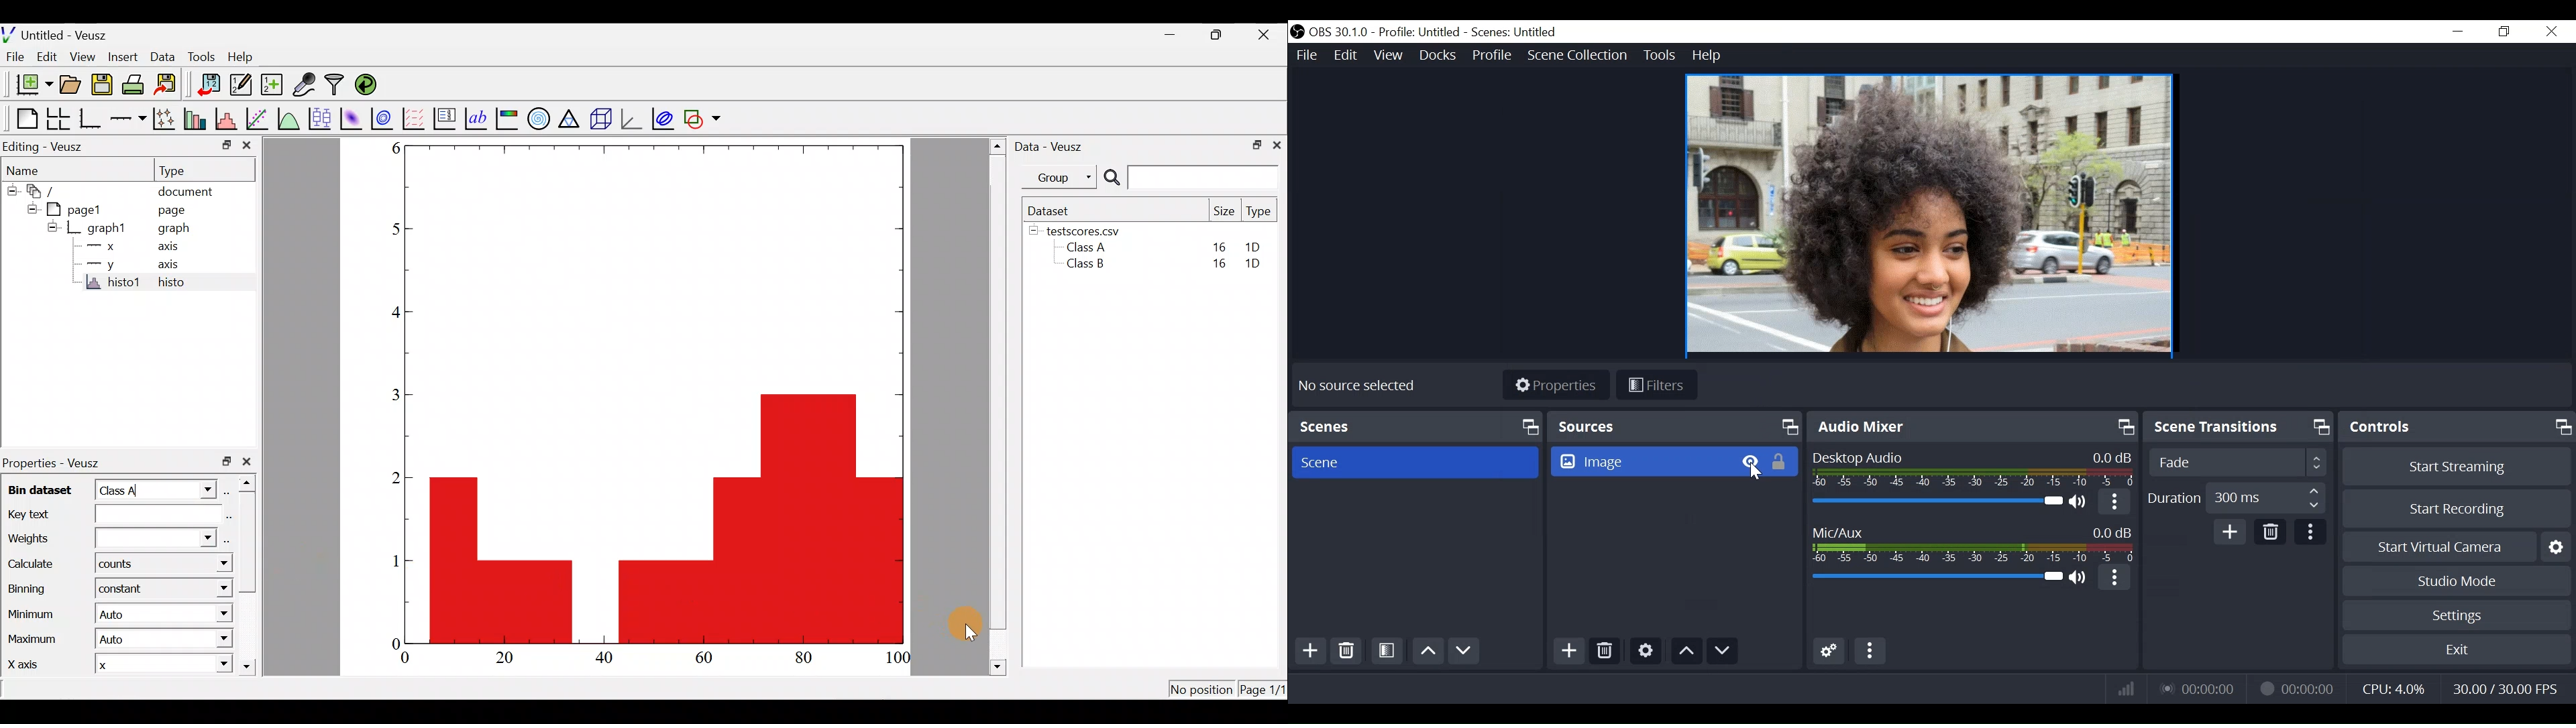 The image size is (2576, 728). Describe the element at coordinates (1346, 651) in the screenshot. I see `Delete` at that location.